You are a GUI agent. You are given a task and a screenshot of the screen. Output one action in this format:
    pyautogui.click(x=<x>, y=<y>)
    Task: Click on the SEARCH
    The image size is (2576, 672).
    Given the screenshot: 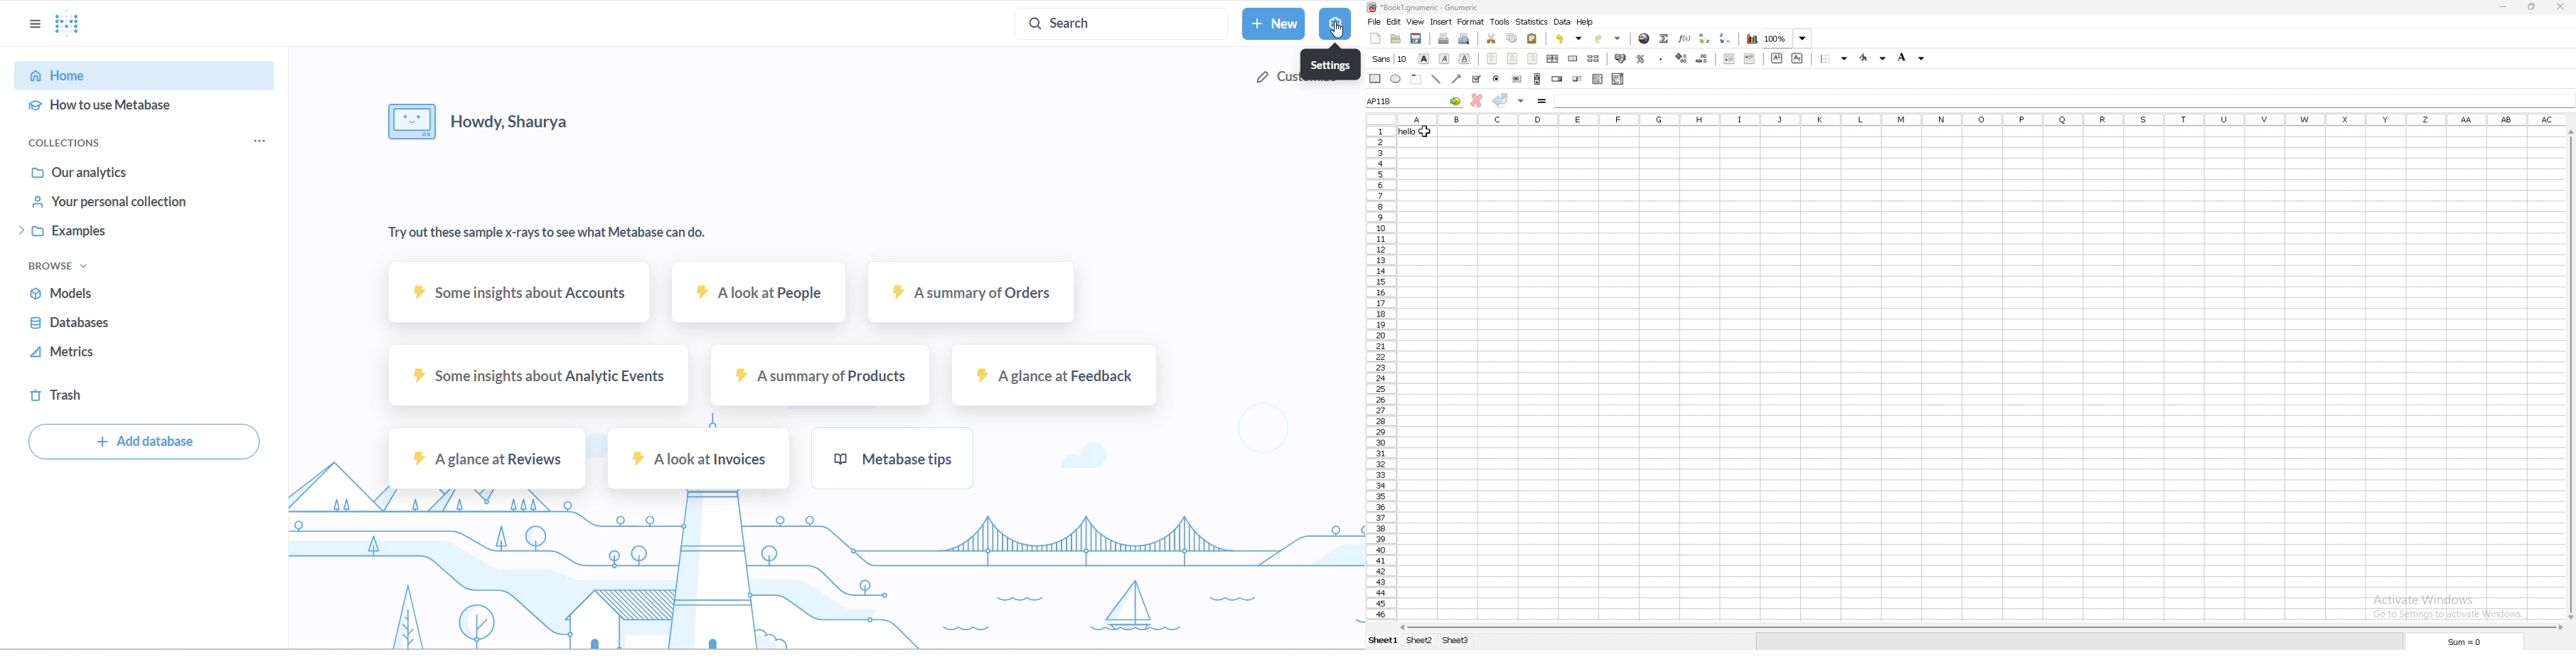 What is the action you would take?
    pyautogui.click(x=1115, y=23)
    